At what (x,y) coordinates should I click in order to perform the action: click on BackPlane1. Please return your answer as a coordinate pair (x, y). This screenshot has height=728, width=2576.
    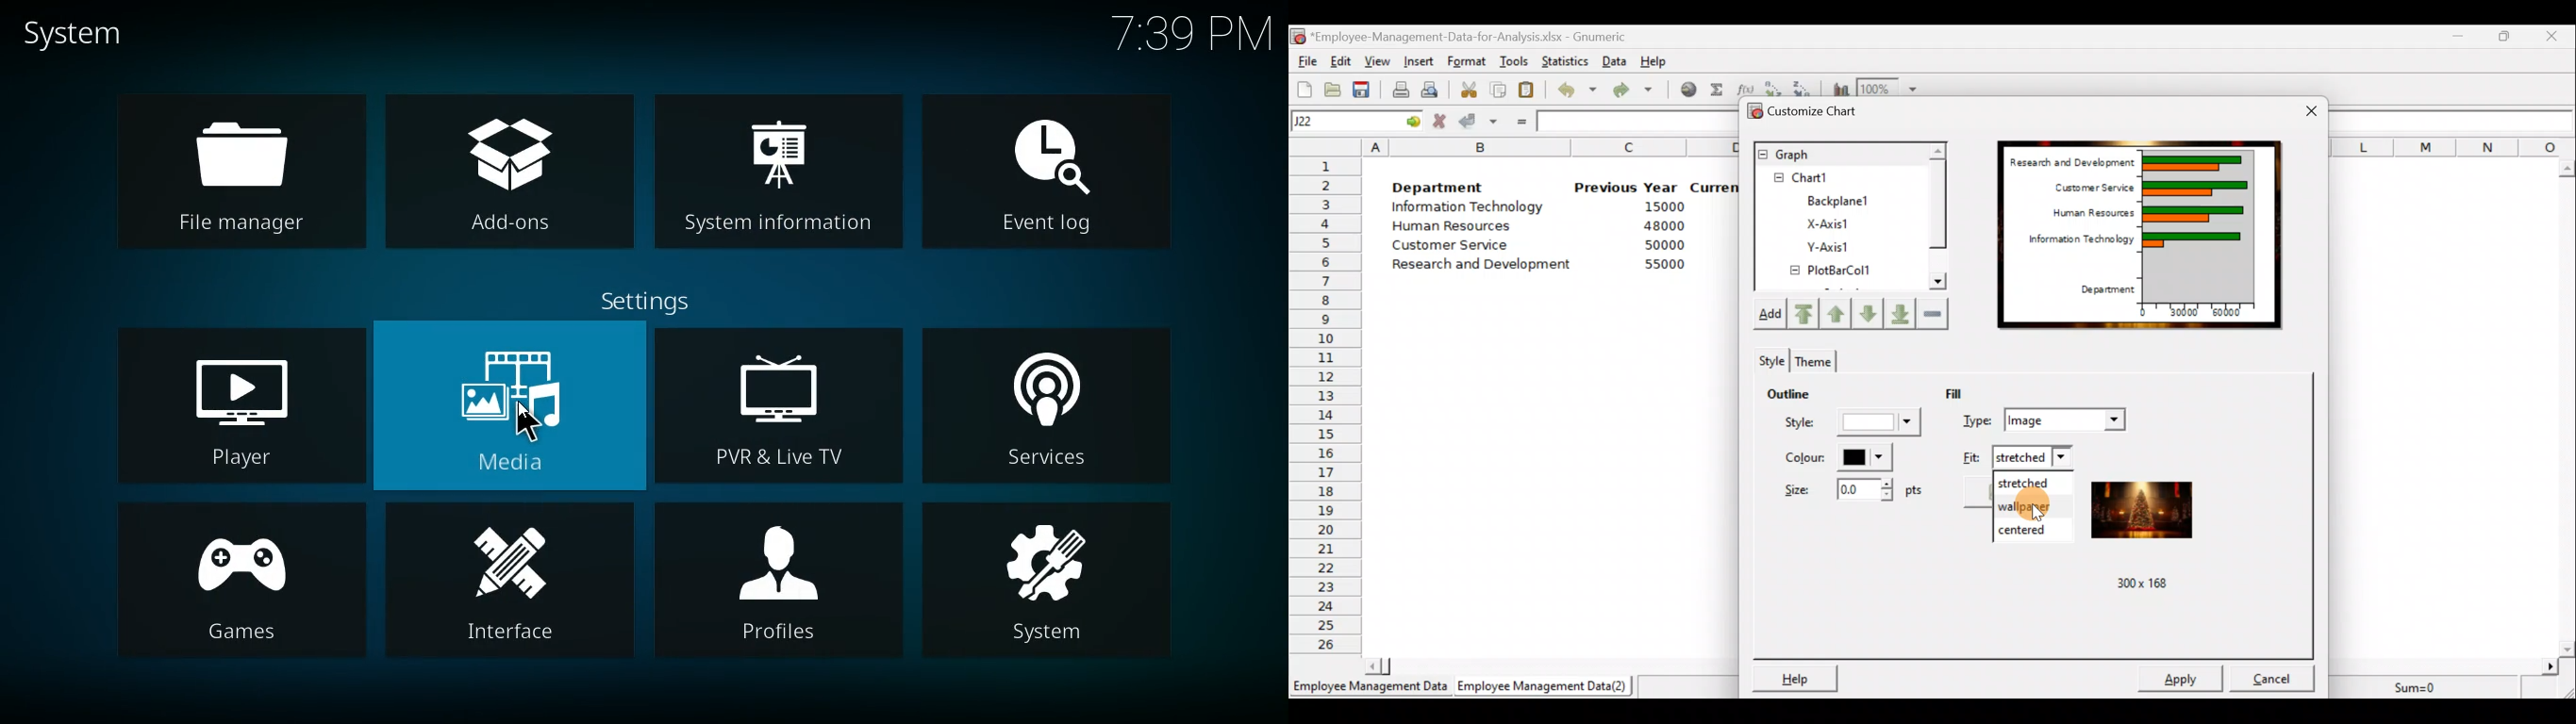
    Looking at the image, I should click on (1847, 199).